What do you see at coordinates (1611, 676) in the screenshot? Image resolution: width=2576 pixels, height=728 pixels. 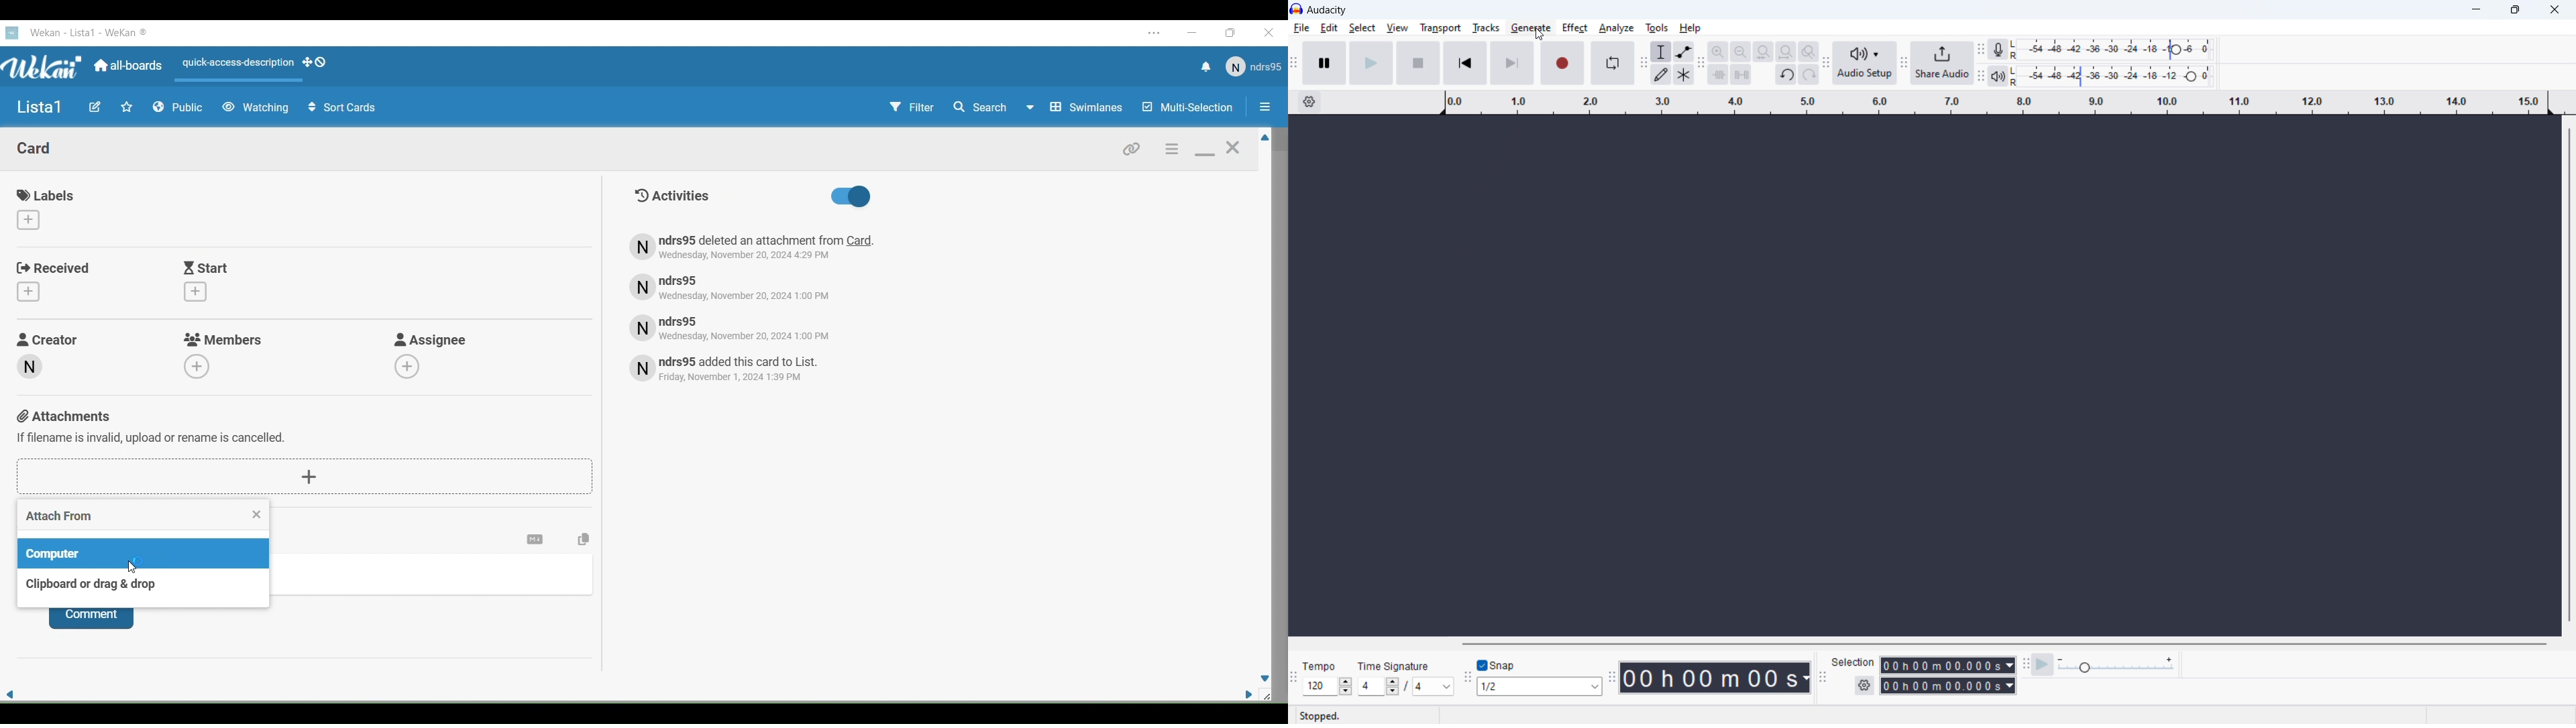 I see `time toolbar` at bounding box center [1611, 676].